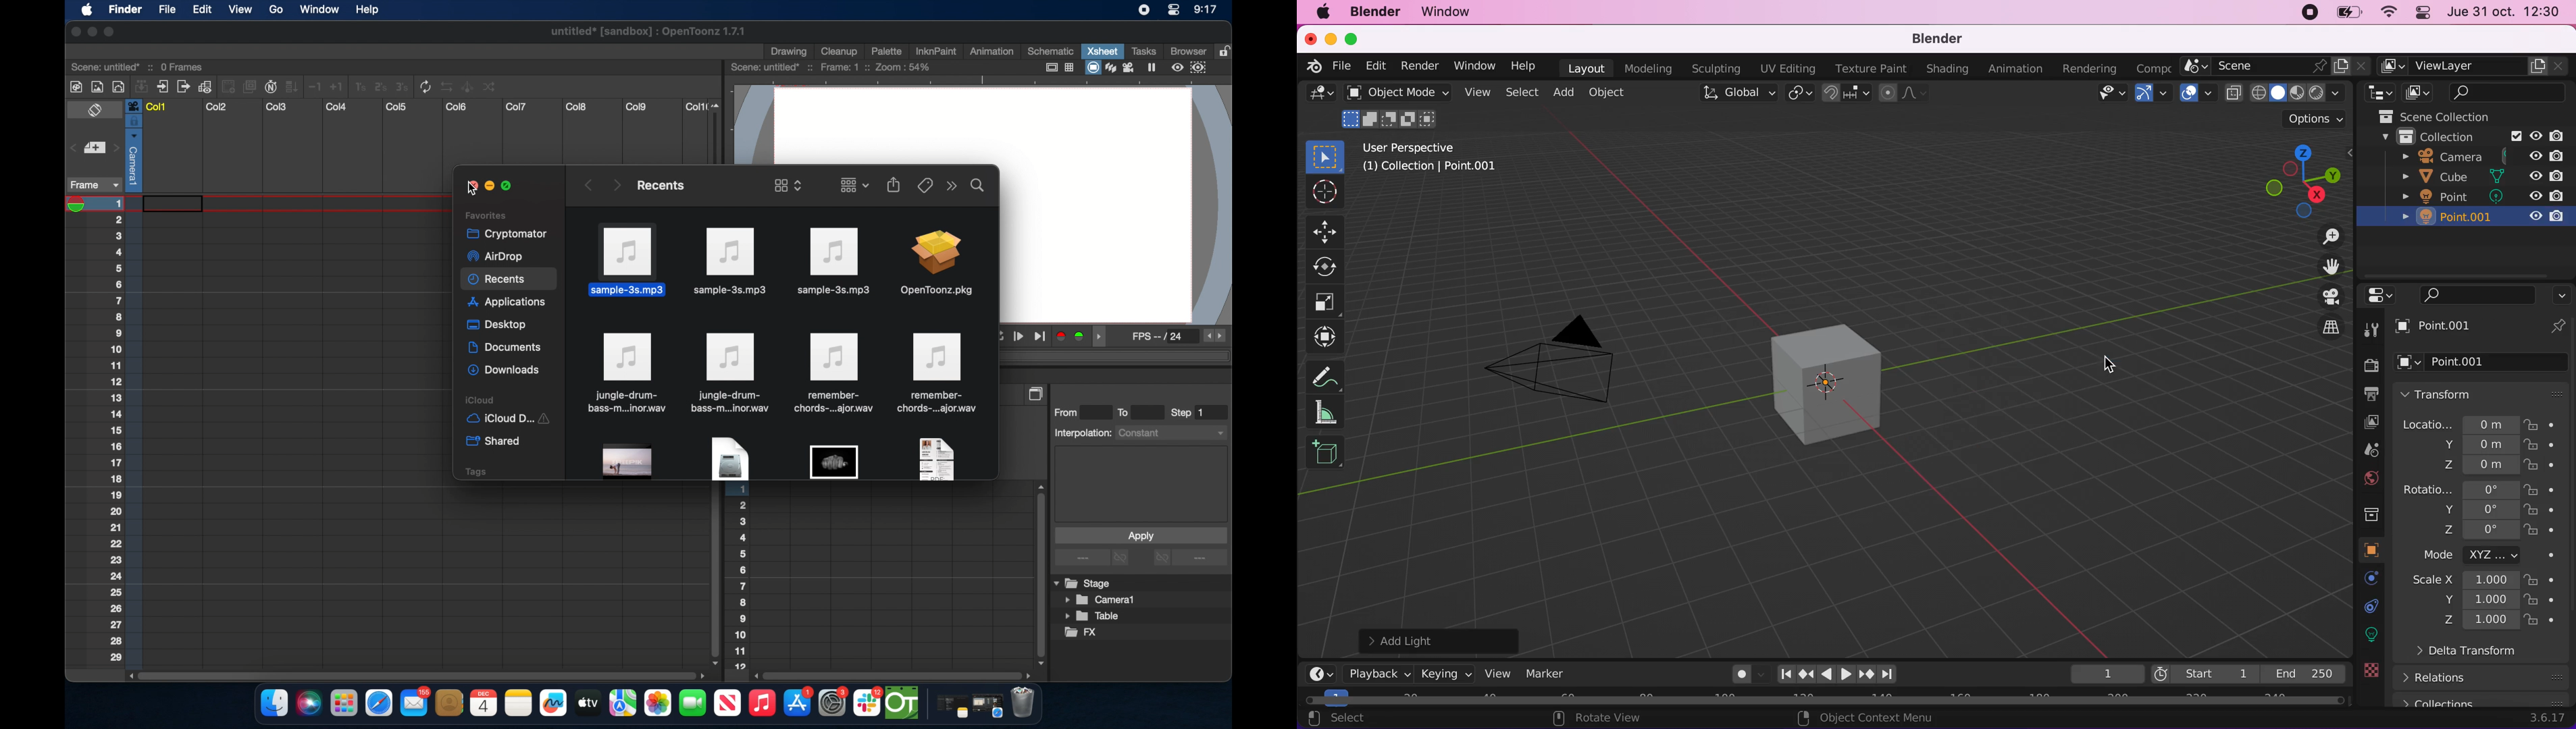 The height and width of the screenshot is (756, 2576). Describe the element at coordinates (1568, 94) in the screenshot. I see `add` at that location.